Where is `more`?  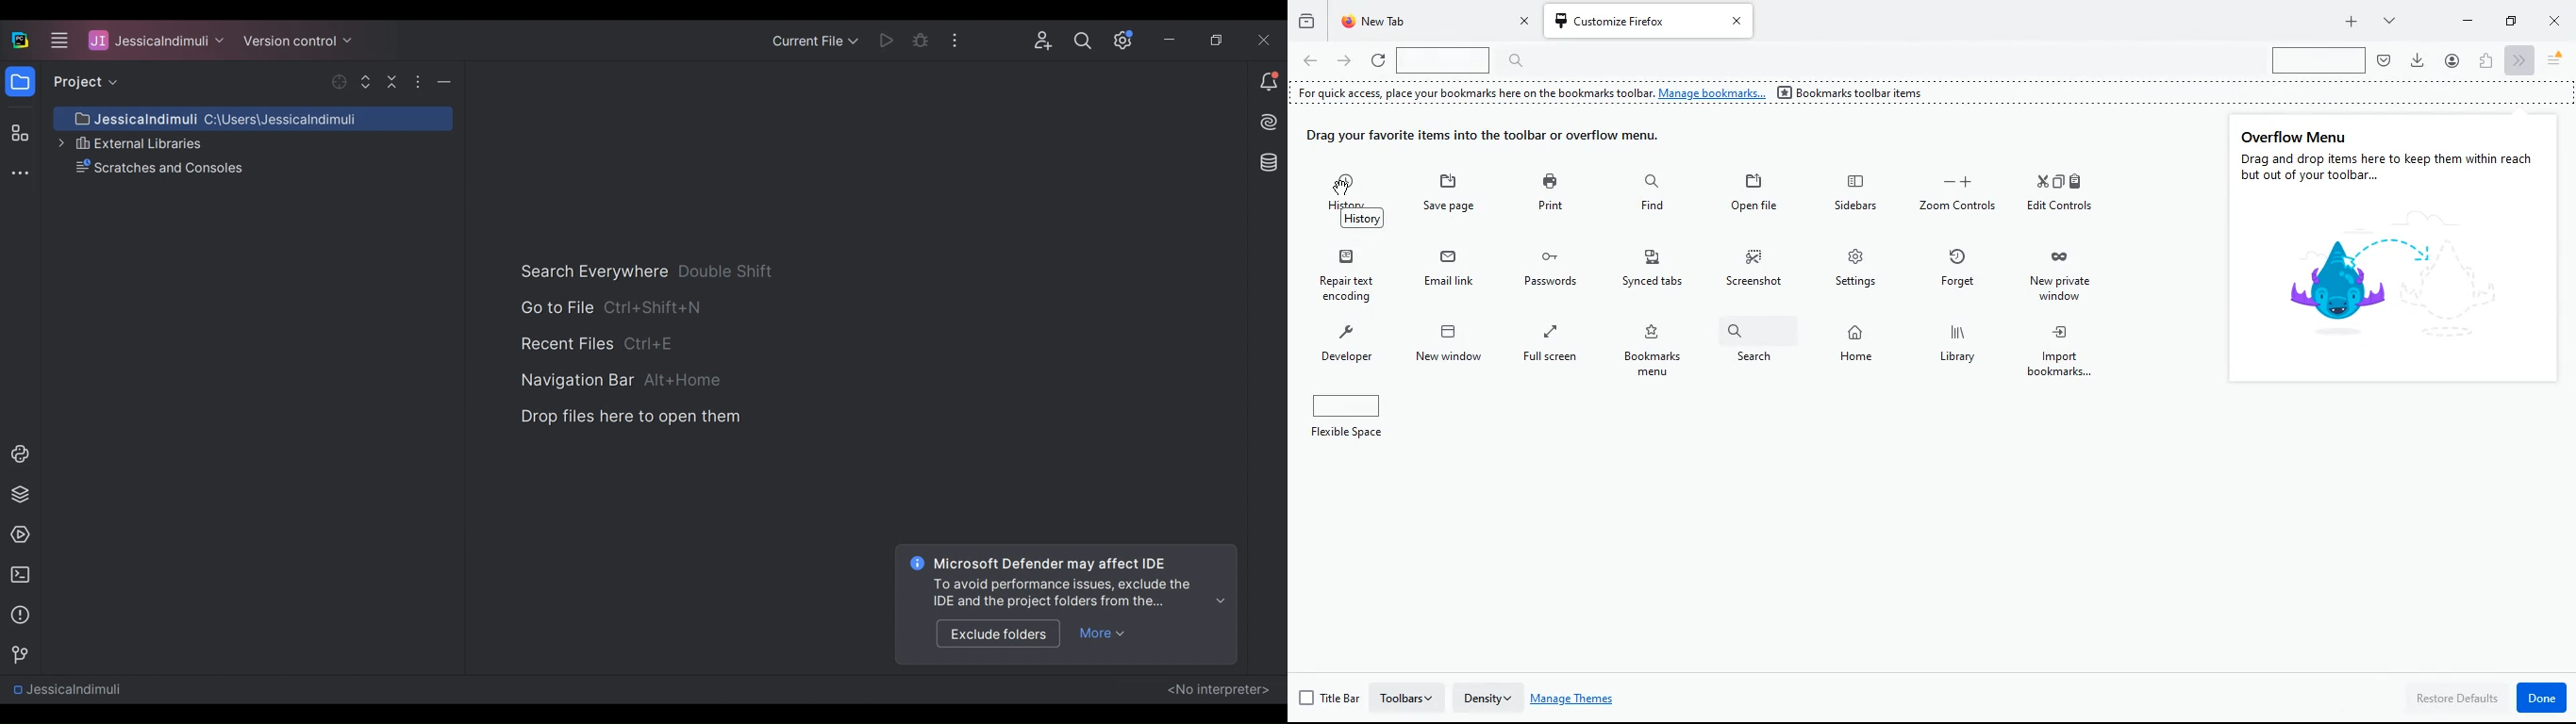 more is located at coordinates (2386, 20).